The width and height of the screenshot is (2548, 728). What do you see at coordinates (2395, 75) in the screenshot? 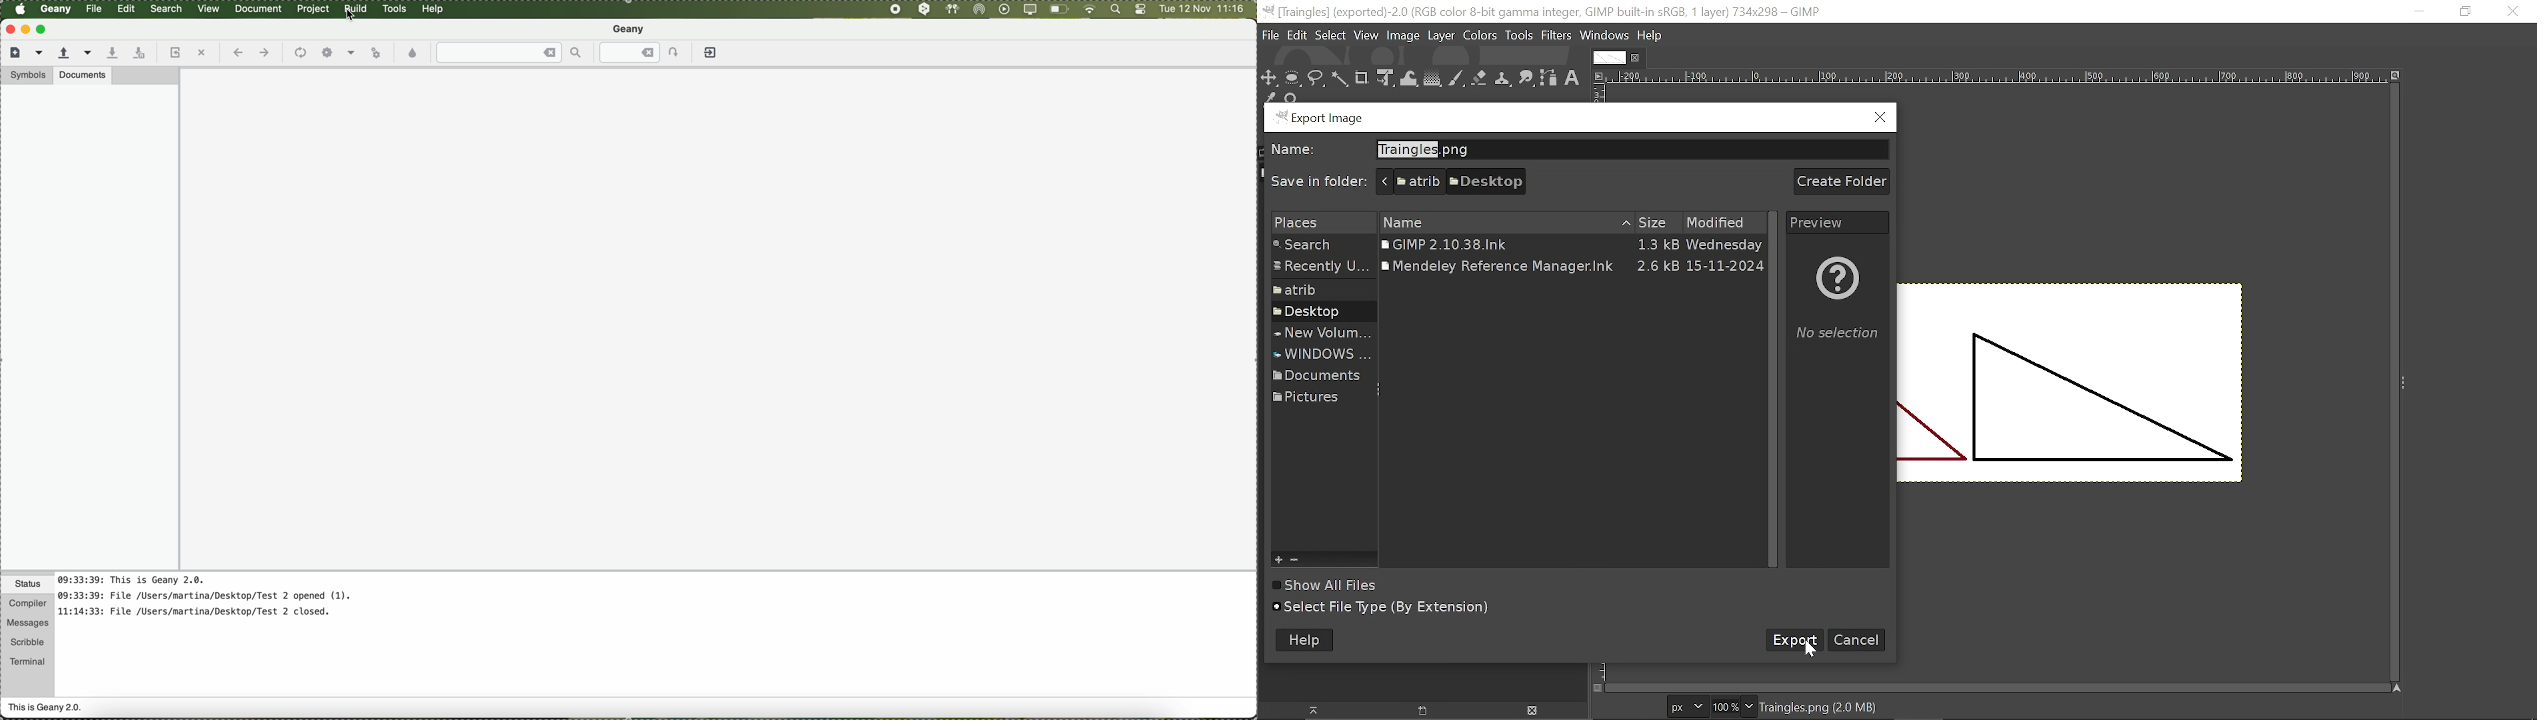
I see `Zoom image when window size changes` at bounding box center [2395, 75].